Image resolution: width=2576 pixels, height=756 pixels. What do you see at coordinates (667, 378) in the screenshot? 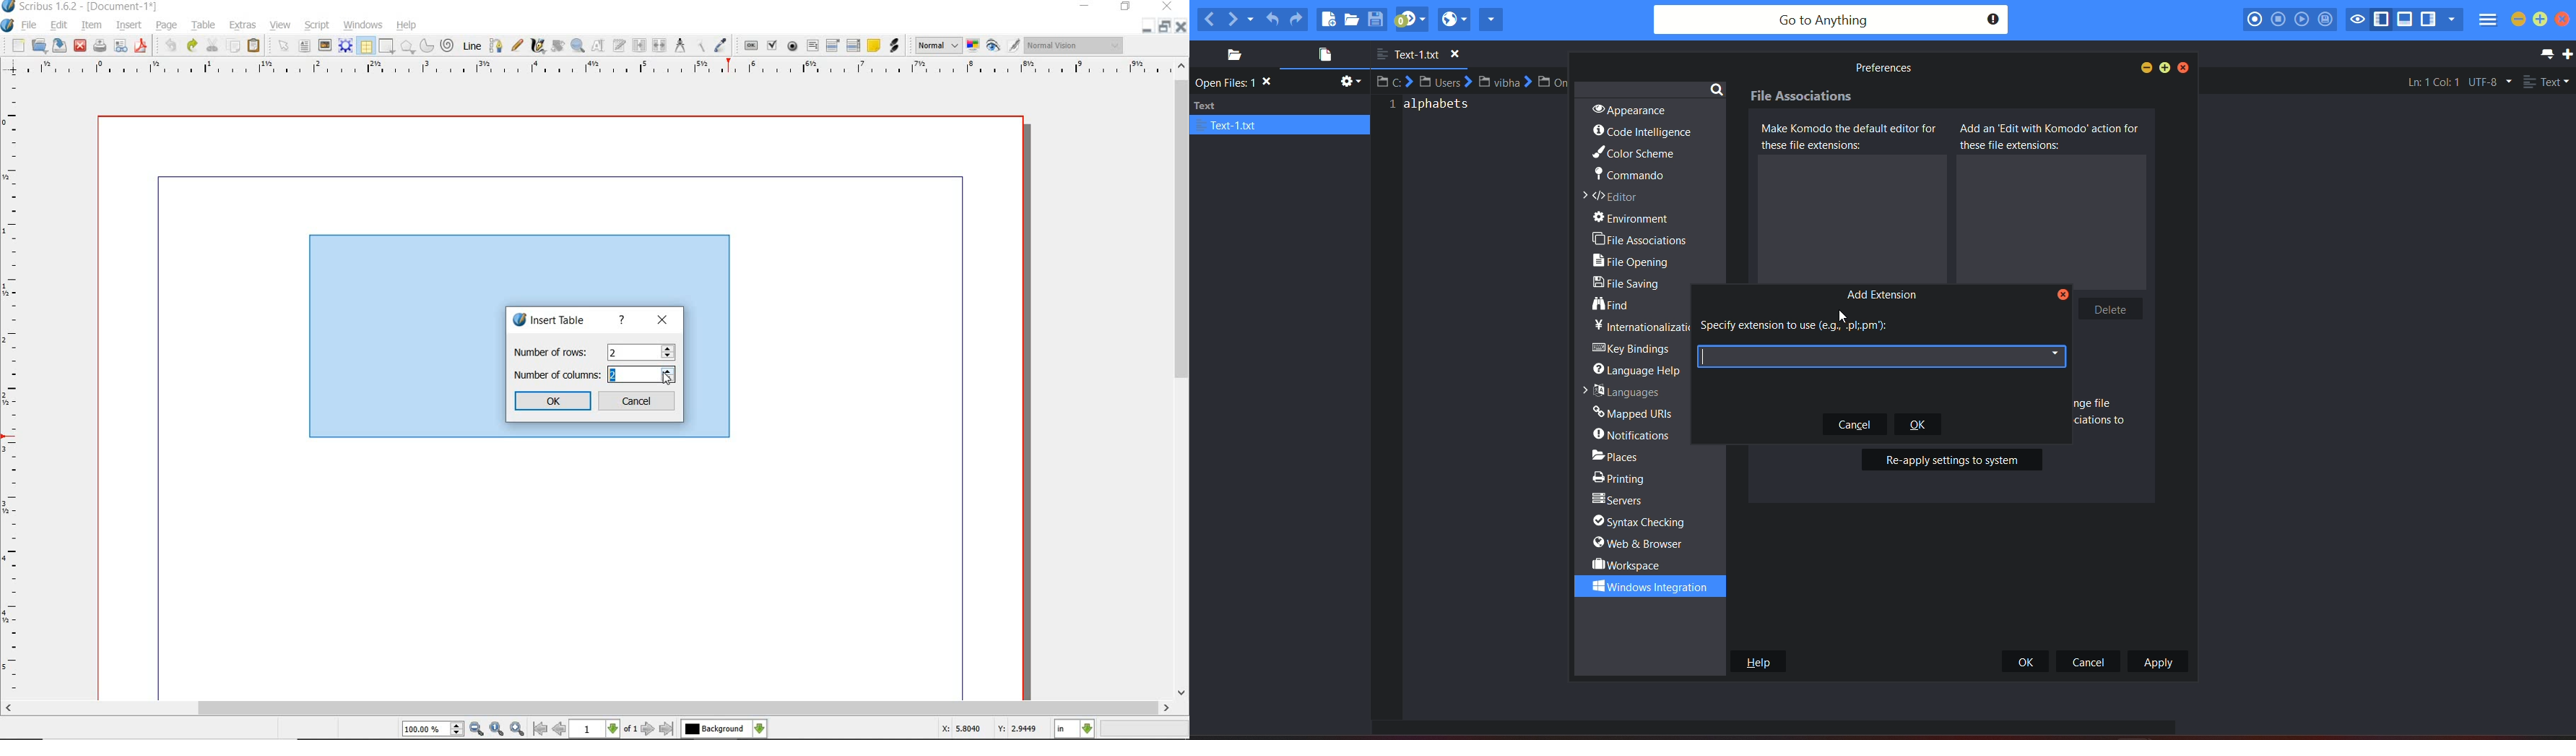
I see `cursor` at bounding box center [667, 378].